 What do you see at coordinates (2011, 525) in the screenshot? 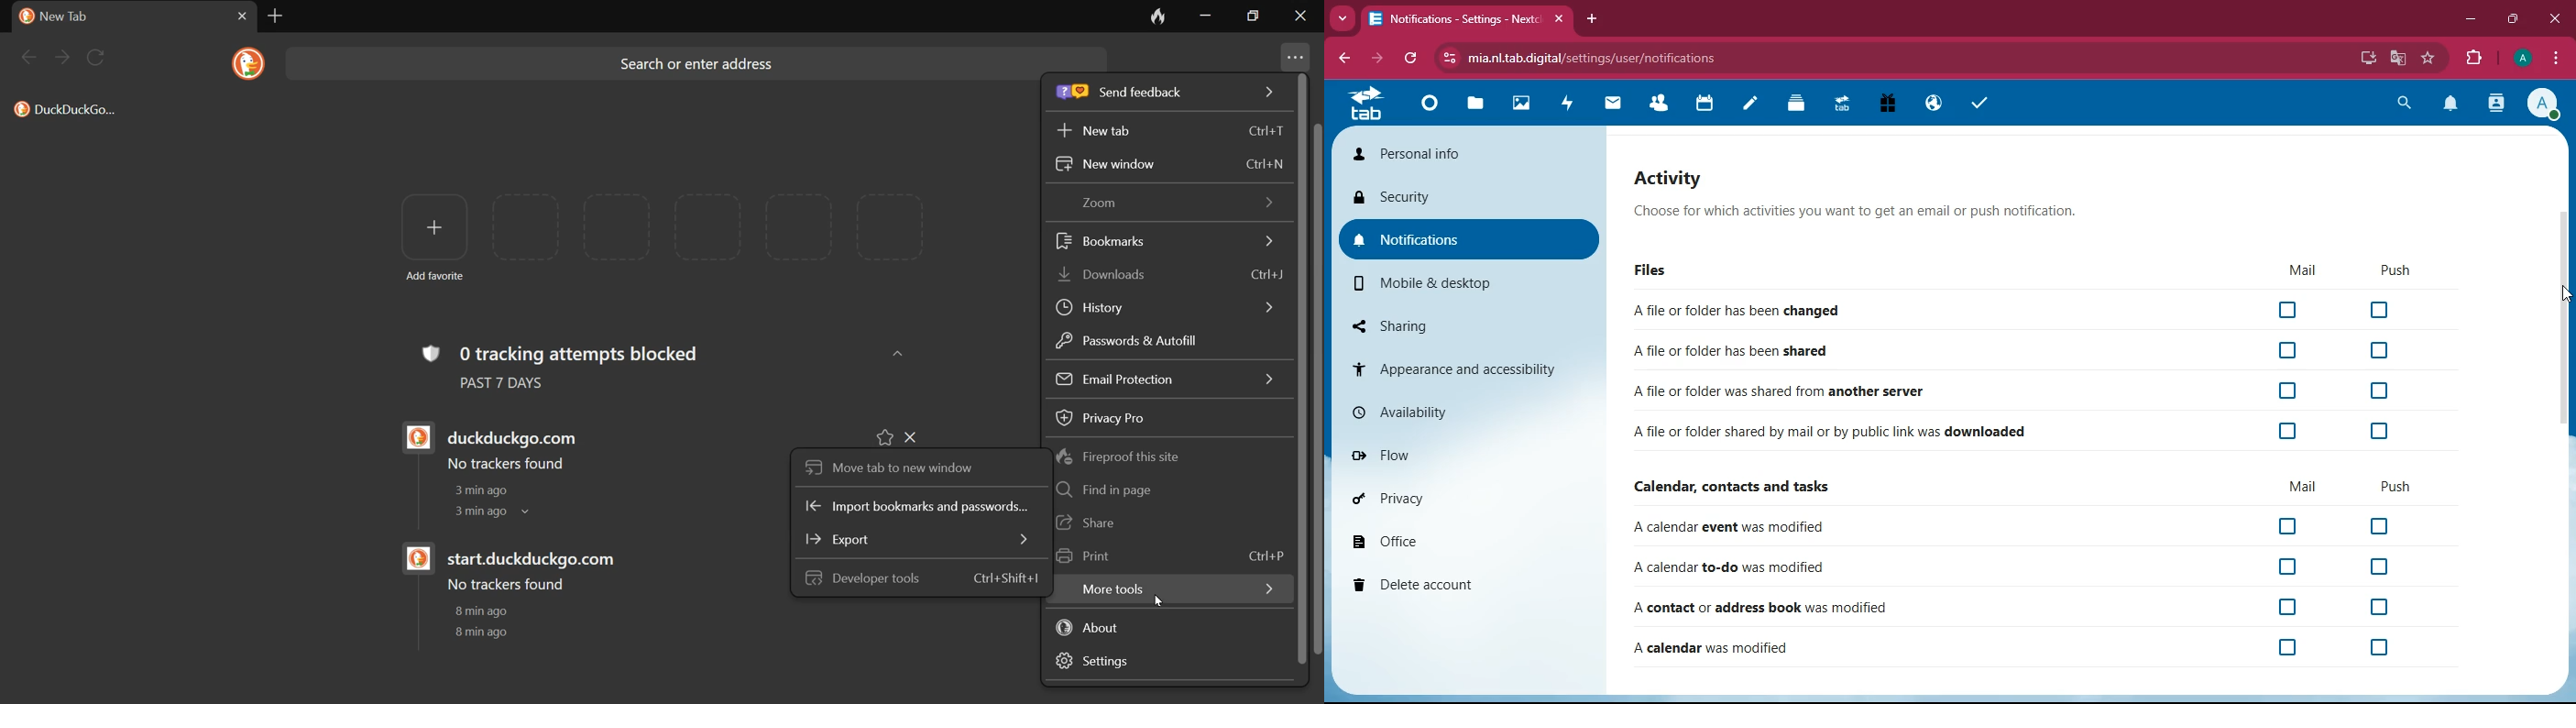
I see `A calendar event was modified` at bounding box center [2011, 525].